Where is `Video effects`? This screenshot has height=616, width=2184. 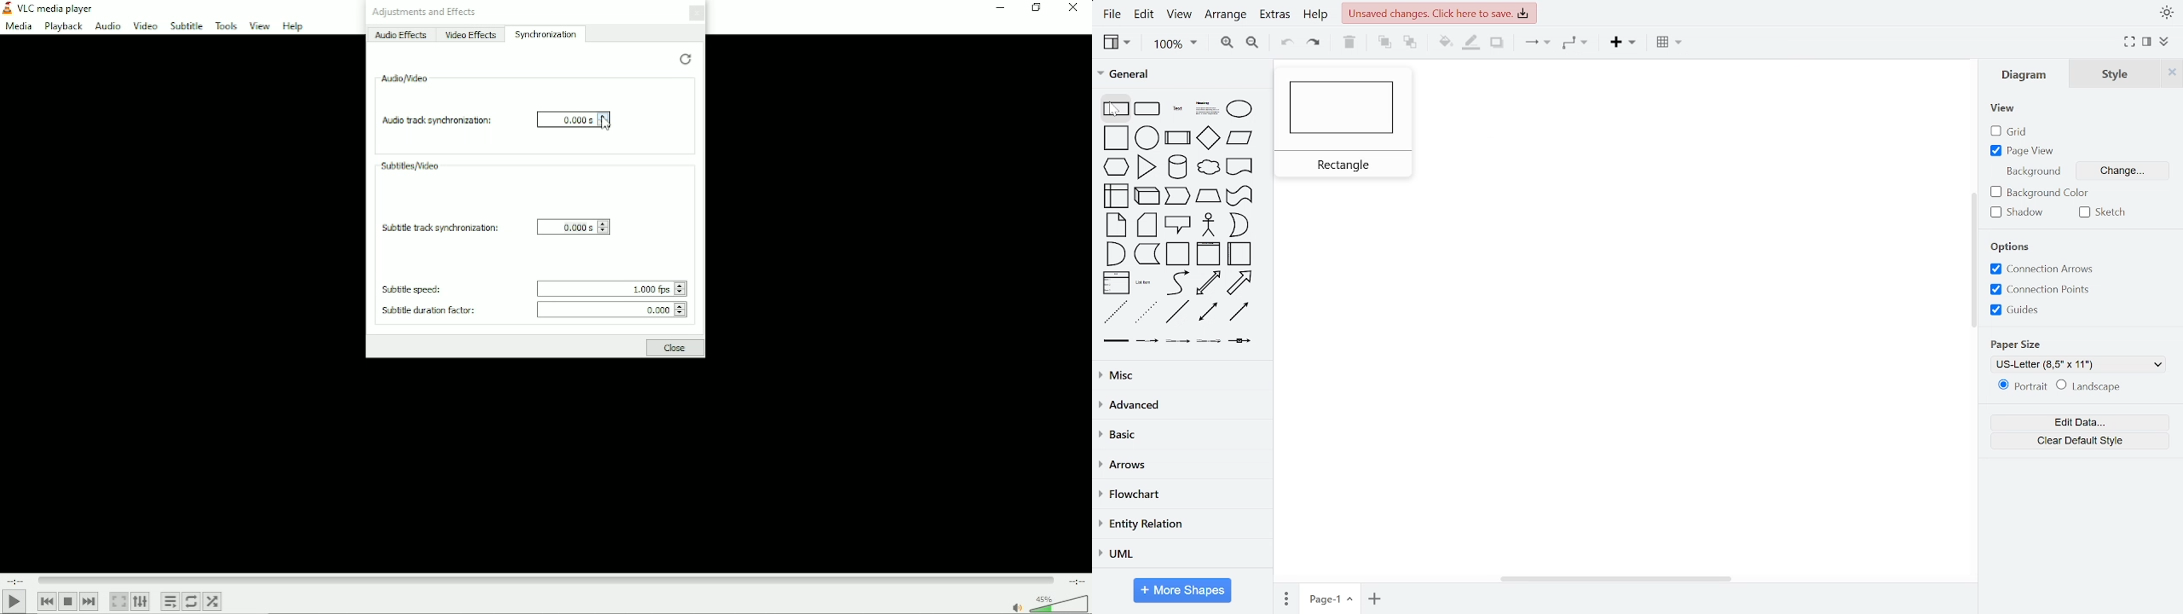 Video effects is located at coordinates (472, 34).